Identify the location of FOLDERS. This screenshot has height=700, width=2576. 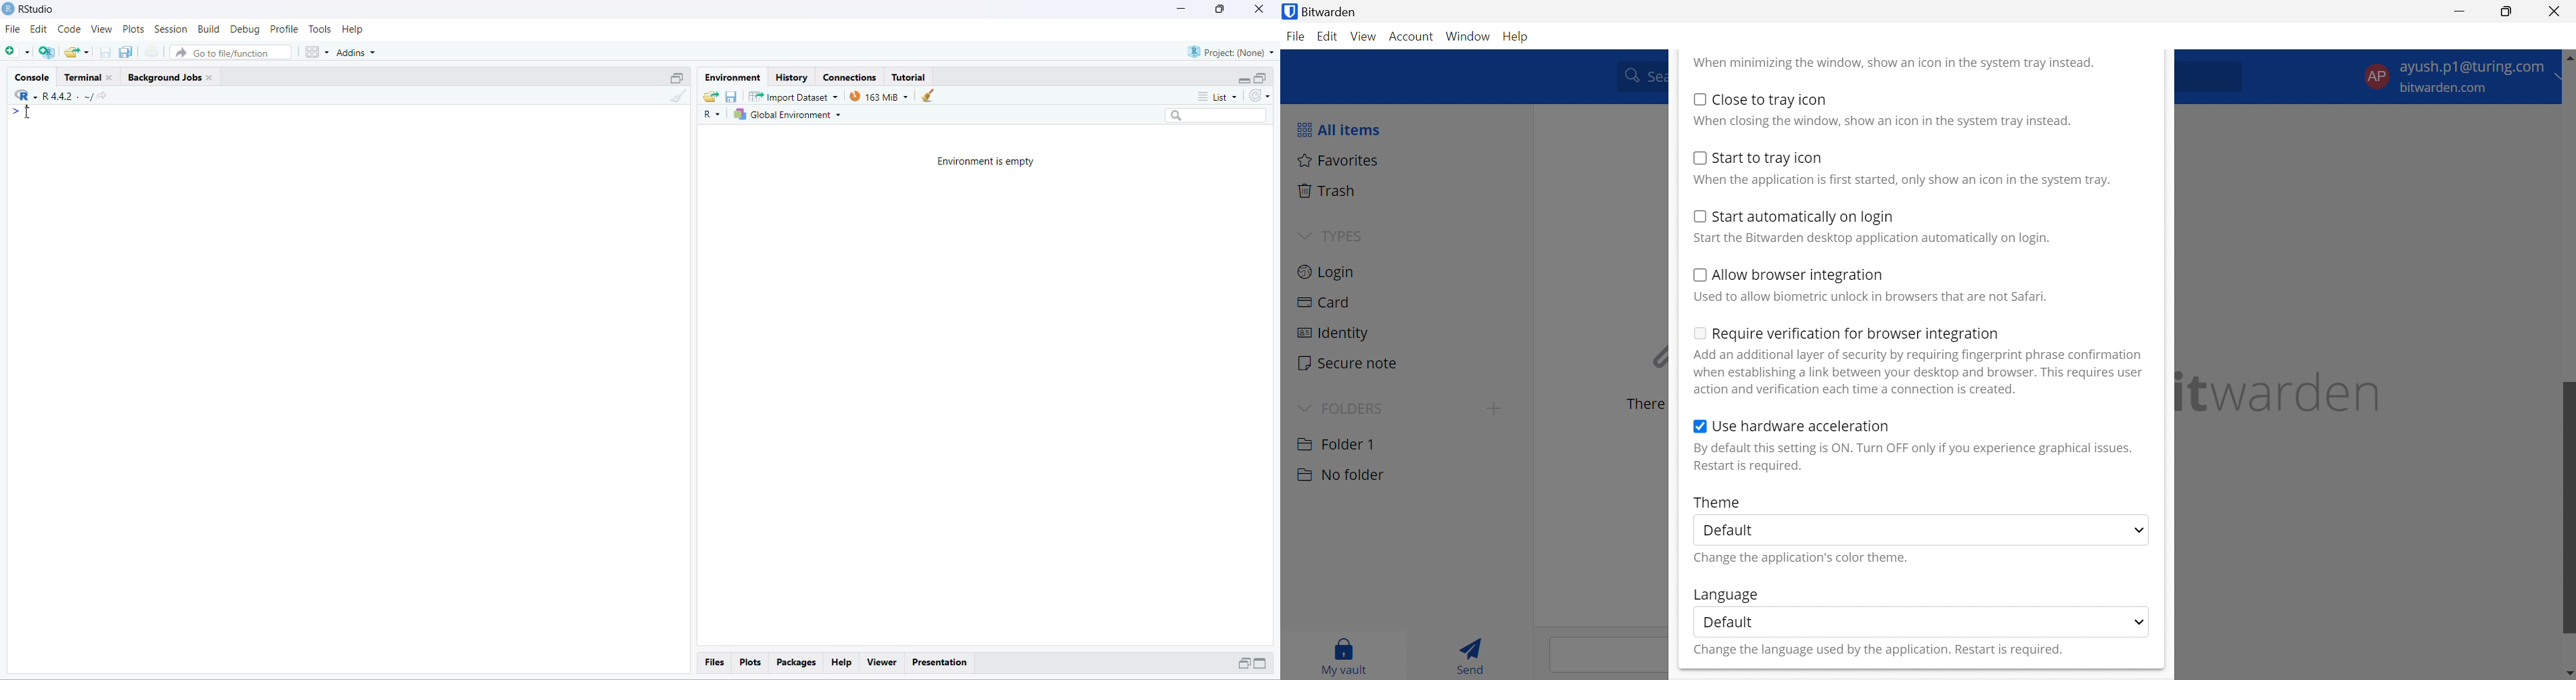
(1355, 407).